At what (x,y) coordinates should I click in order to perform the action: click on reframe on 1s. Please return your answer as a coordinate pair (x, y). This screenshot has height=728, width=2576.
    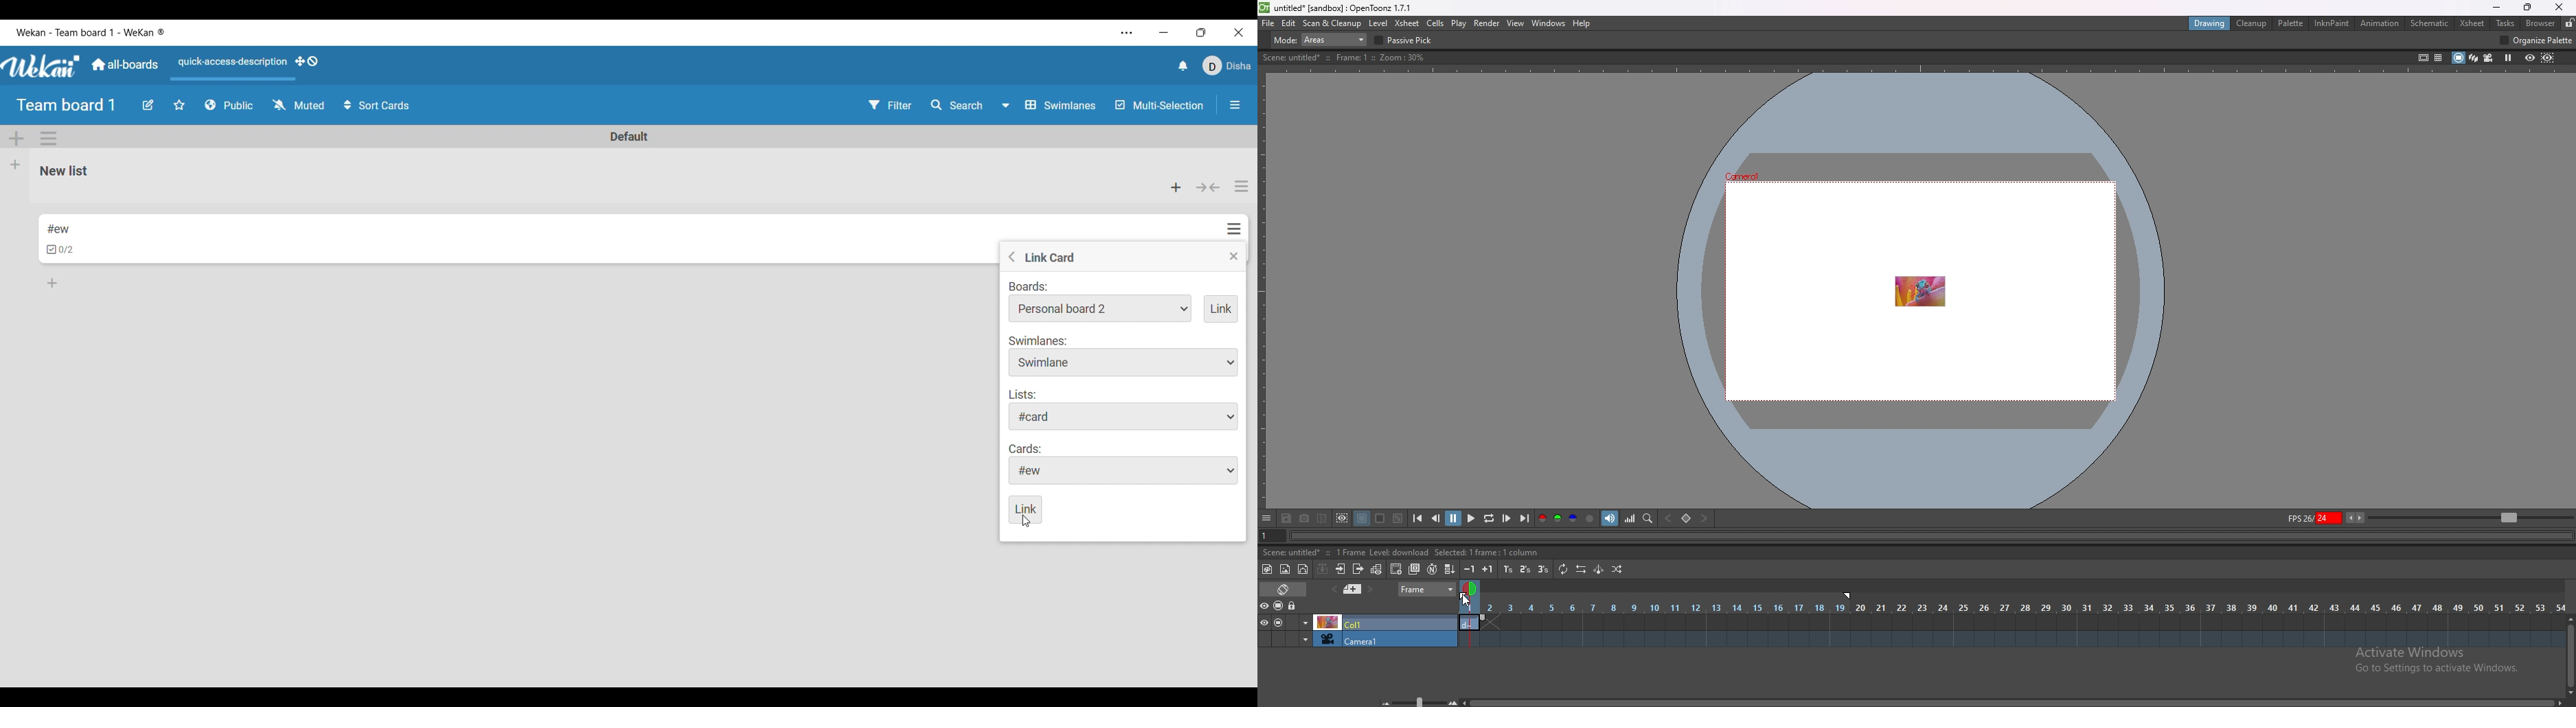
    Looking at the image, I should click on (1508, 570).